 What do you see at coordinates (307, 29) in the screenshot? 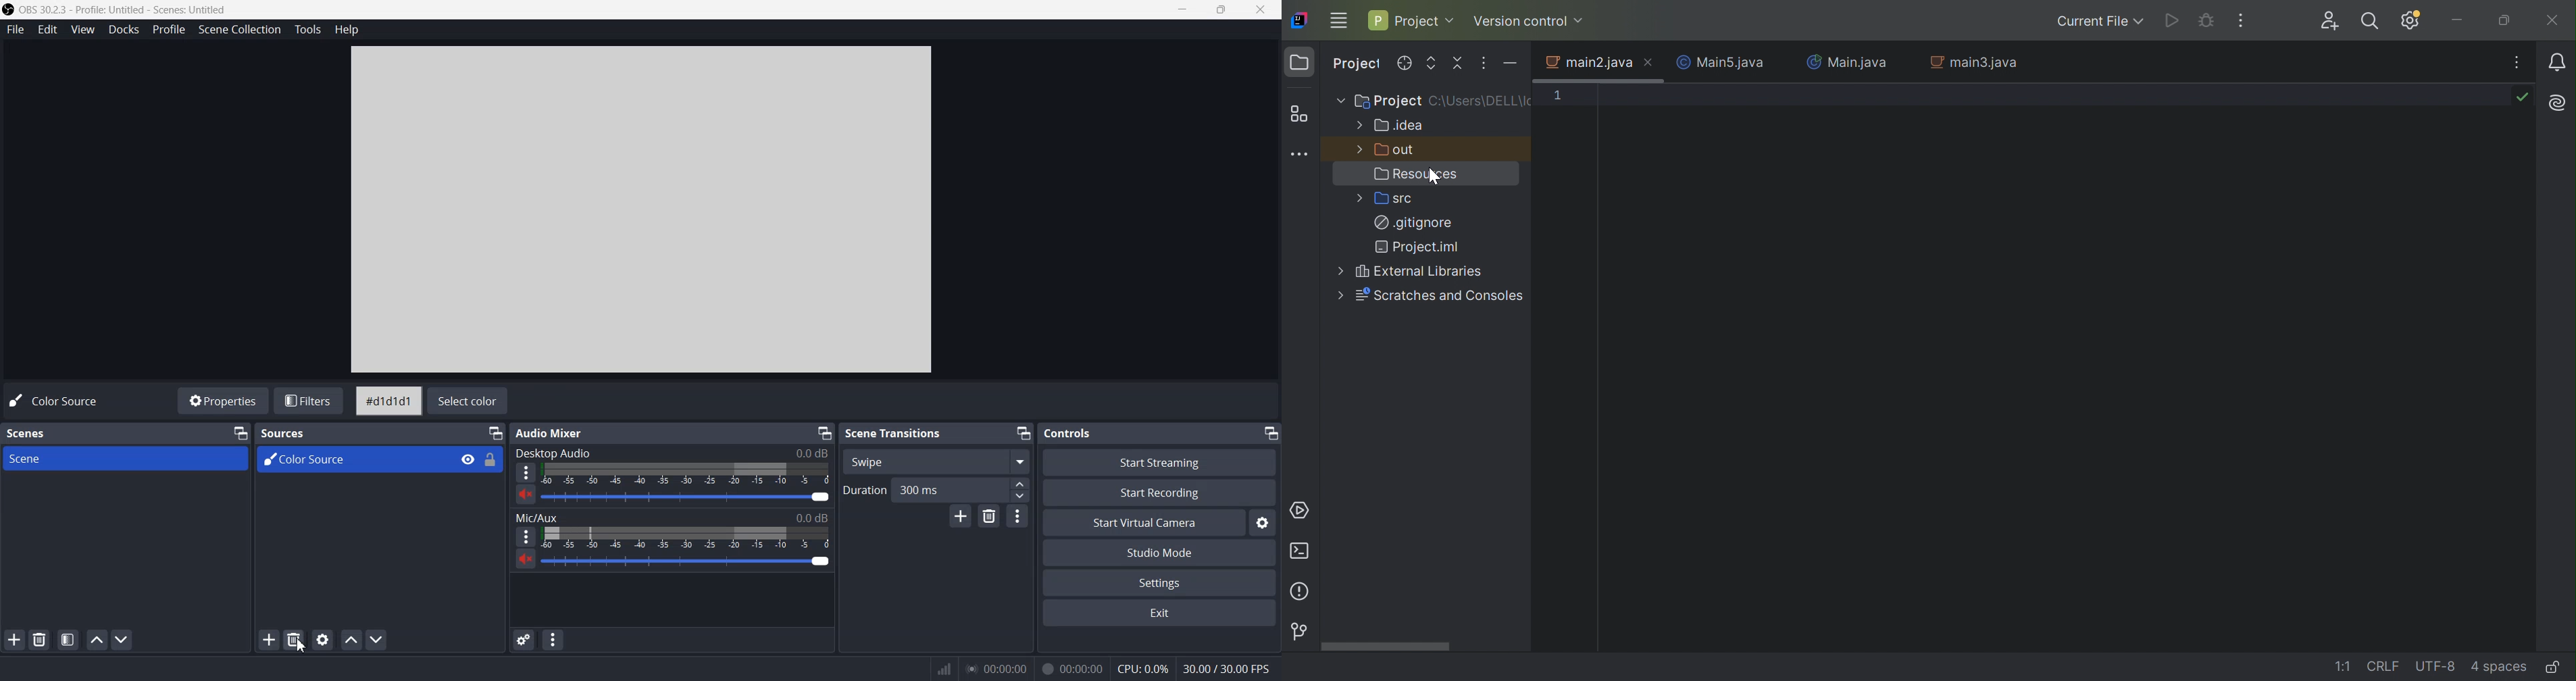
I see `Tools` at bounding box center [307, 29].